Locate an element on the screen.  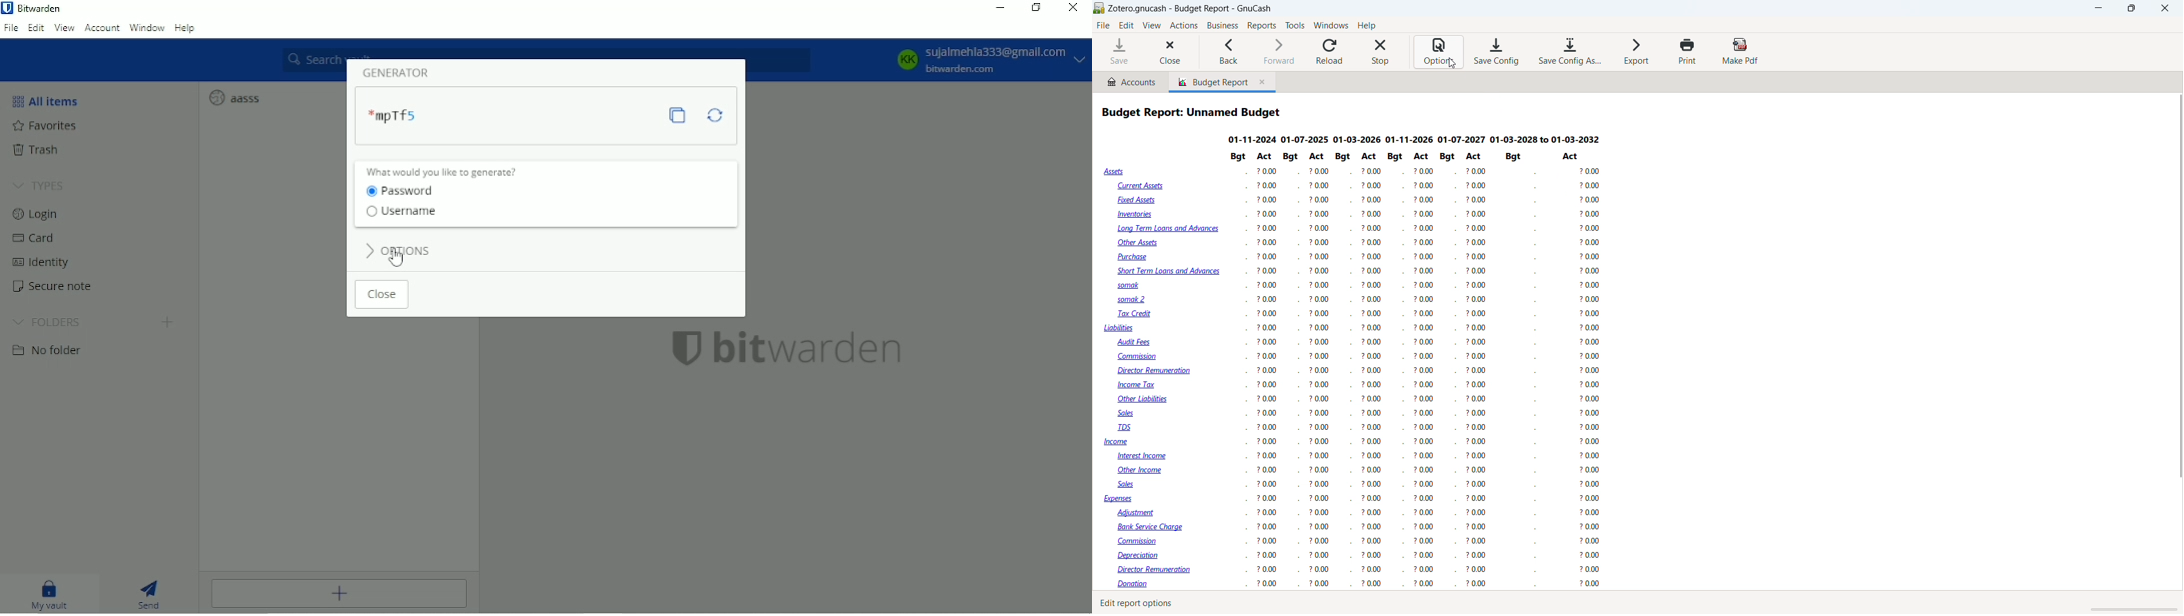
Trash is located at coordinates (44, 151).